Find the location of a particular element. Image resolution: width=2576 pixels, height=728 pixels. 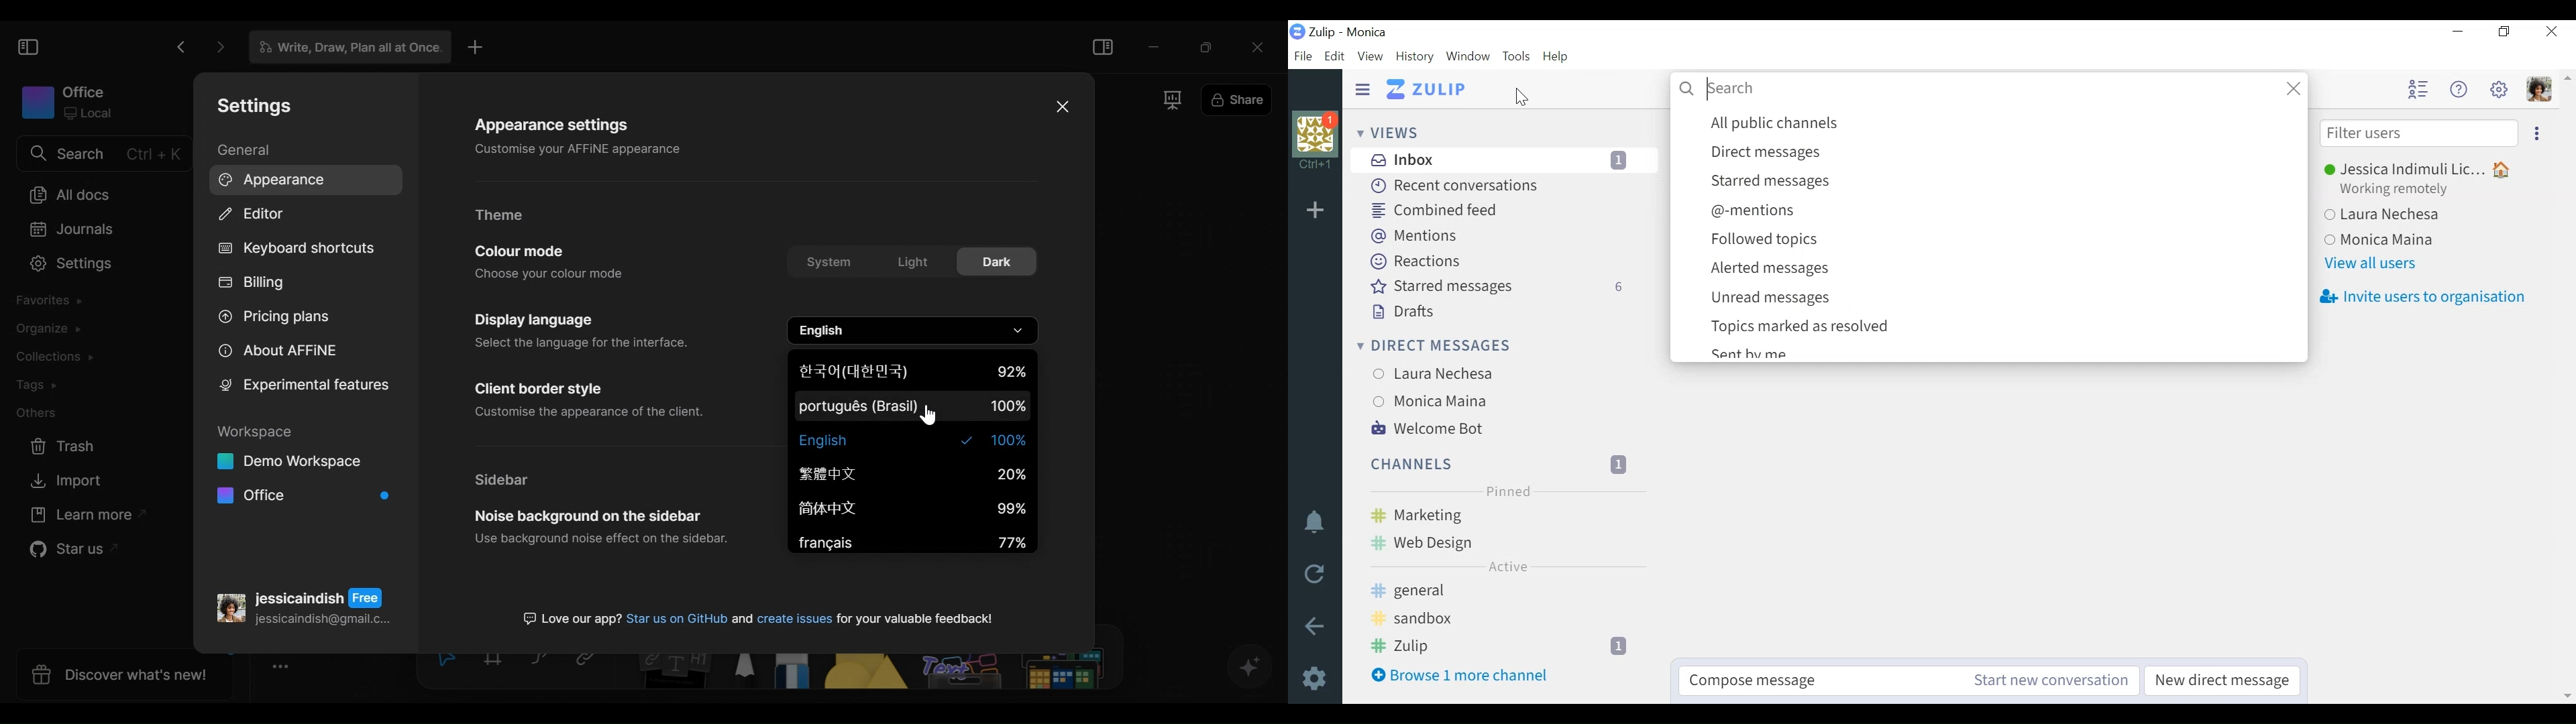

Search is located at coordinates (1991, 90).